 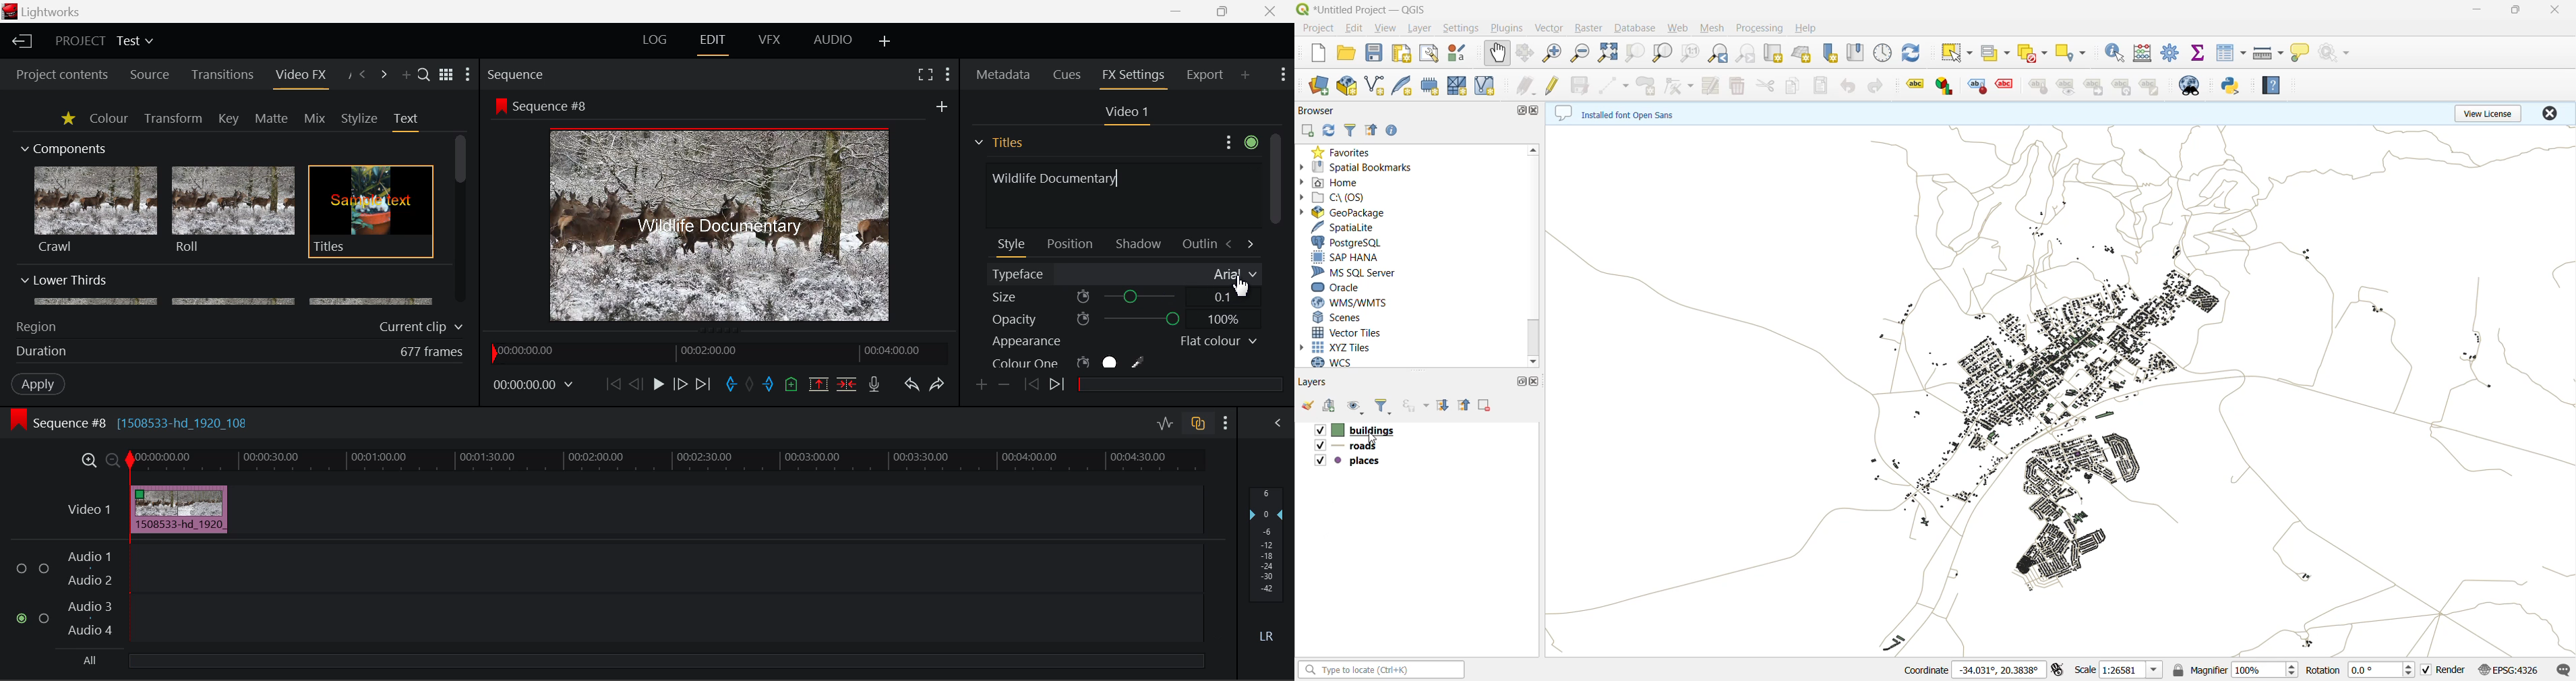 What do you see at coordinates (109, 117) in the screenshot?
I see `Colour` at bounding box center [109, 117].